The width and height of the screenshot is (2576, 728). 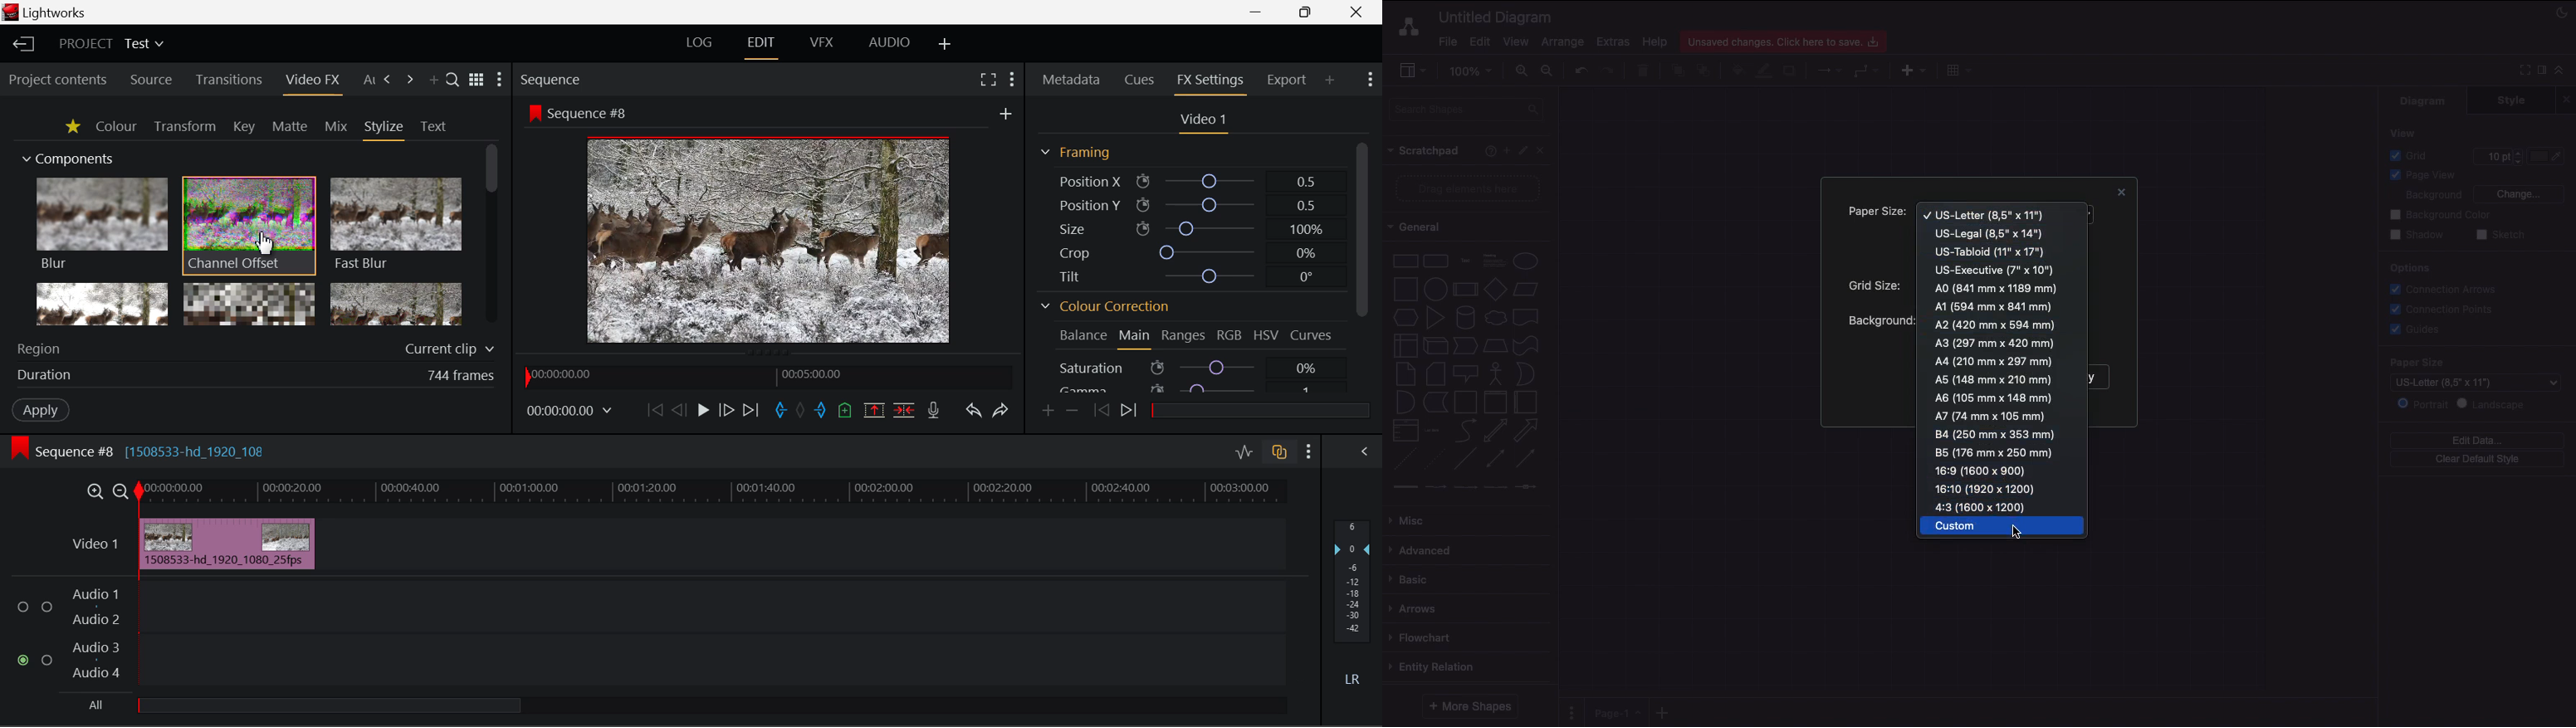 What do you see at coordinates (1436, 260) in the screenshot?
I see `Rounded rectangle` at bounding box center [1436, 260].